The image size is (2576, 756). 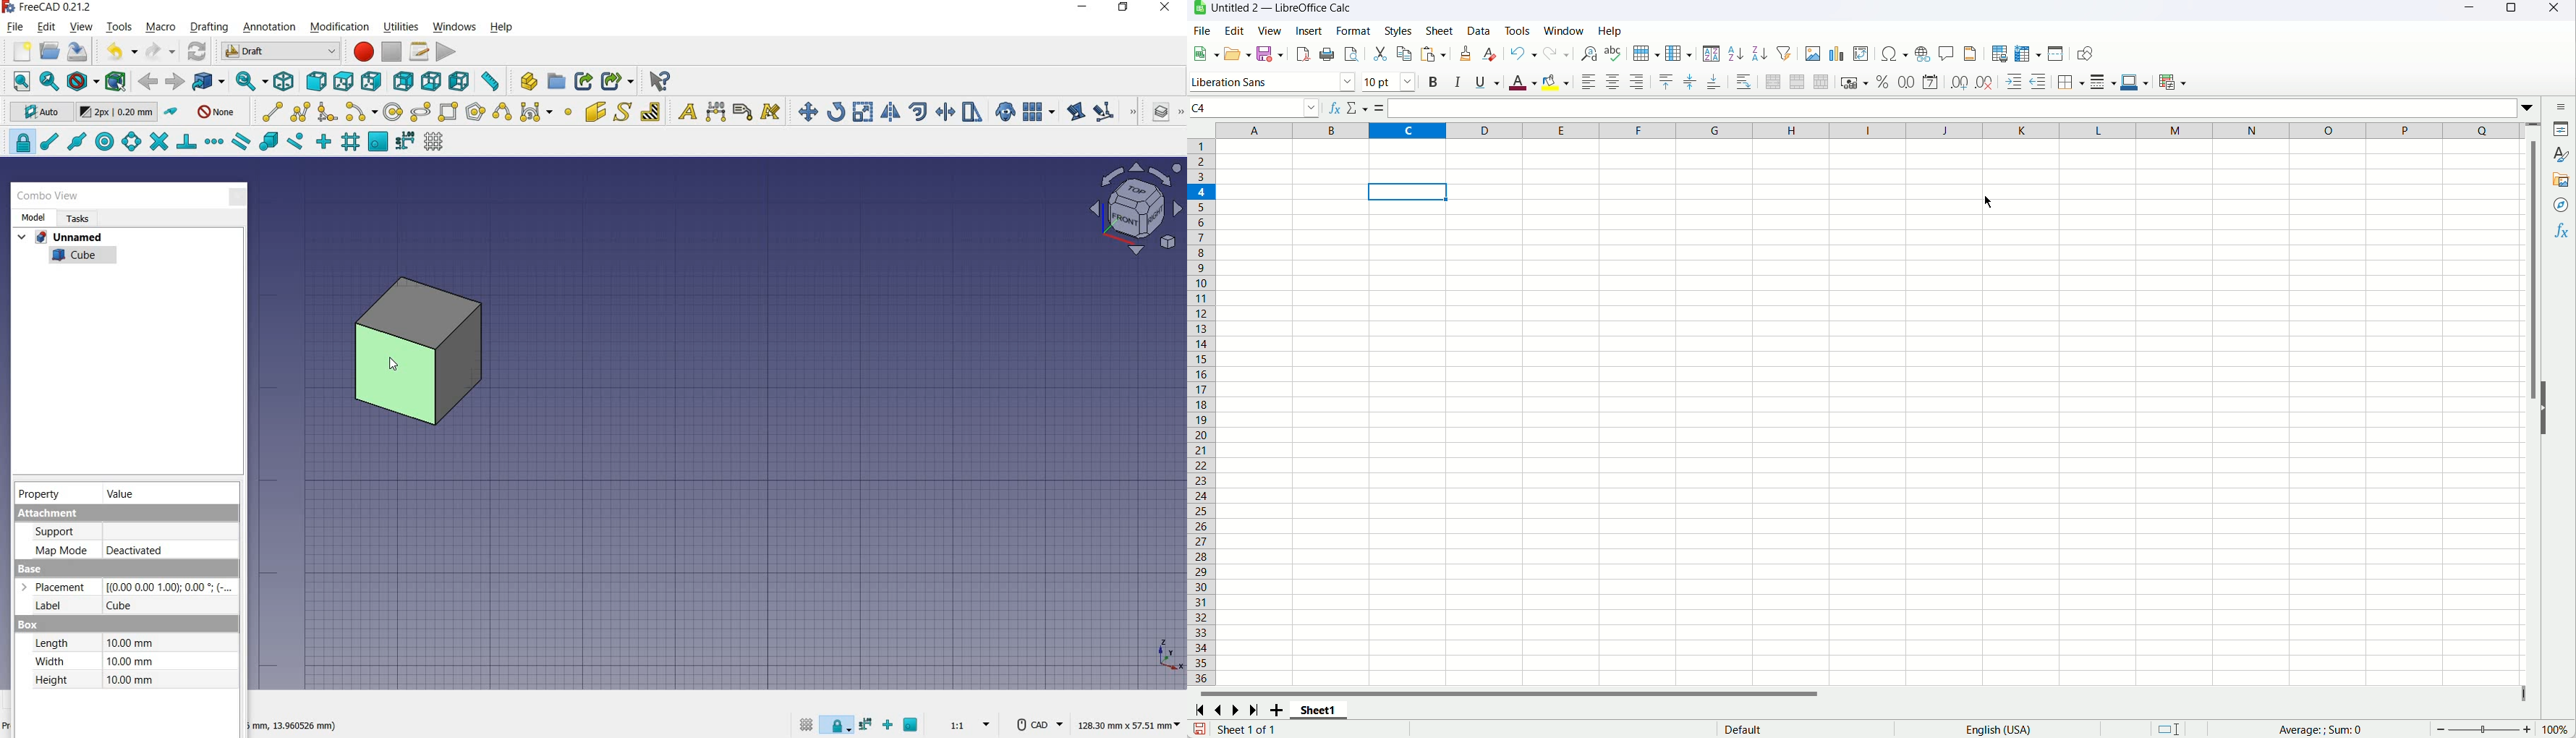 What do you see at coordinates (1308, 31) in the screenshot?
I see `Insert` at bounding box center [1308, 31].